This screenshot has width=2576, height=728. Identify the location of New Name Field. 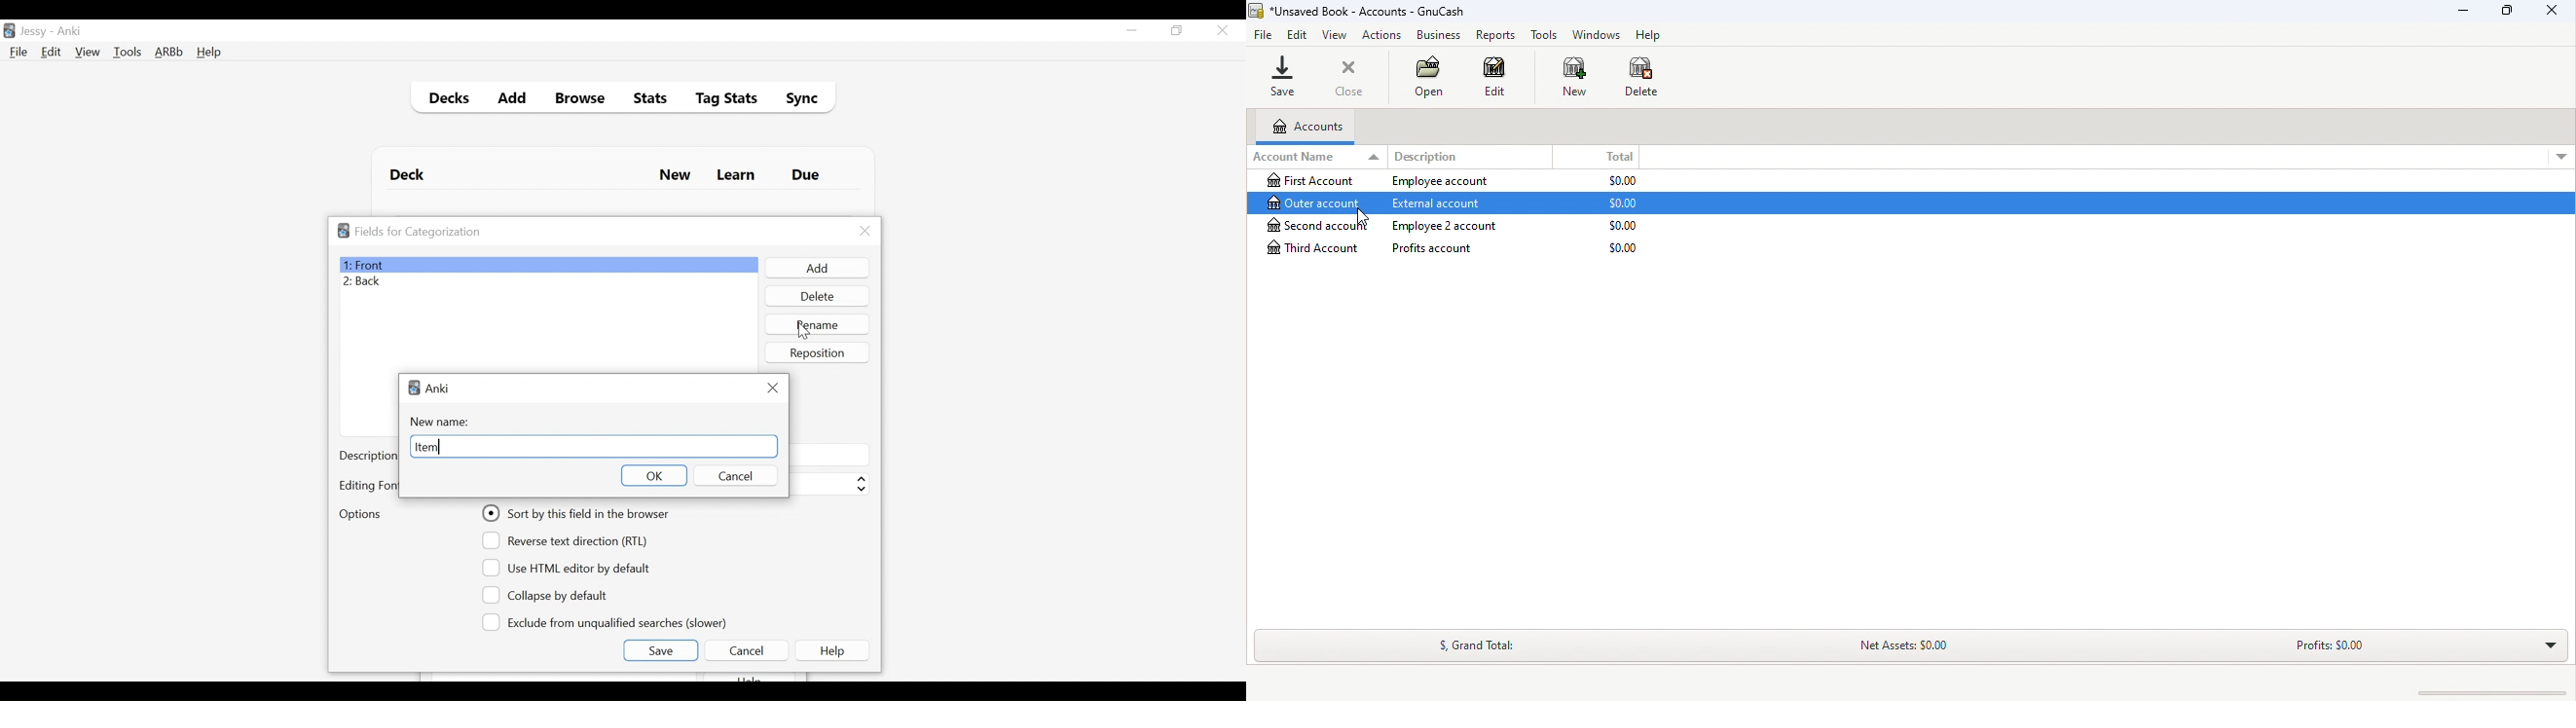
(593, 447).